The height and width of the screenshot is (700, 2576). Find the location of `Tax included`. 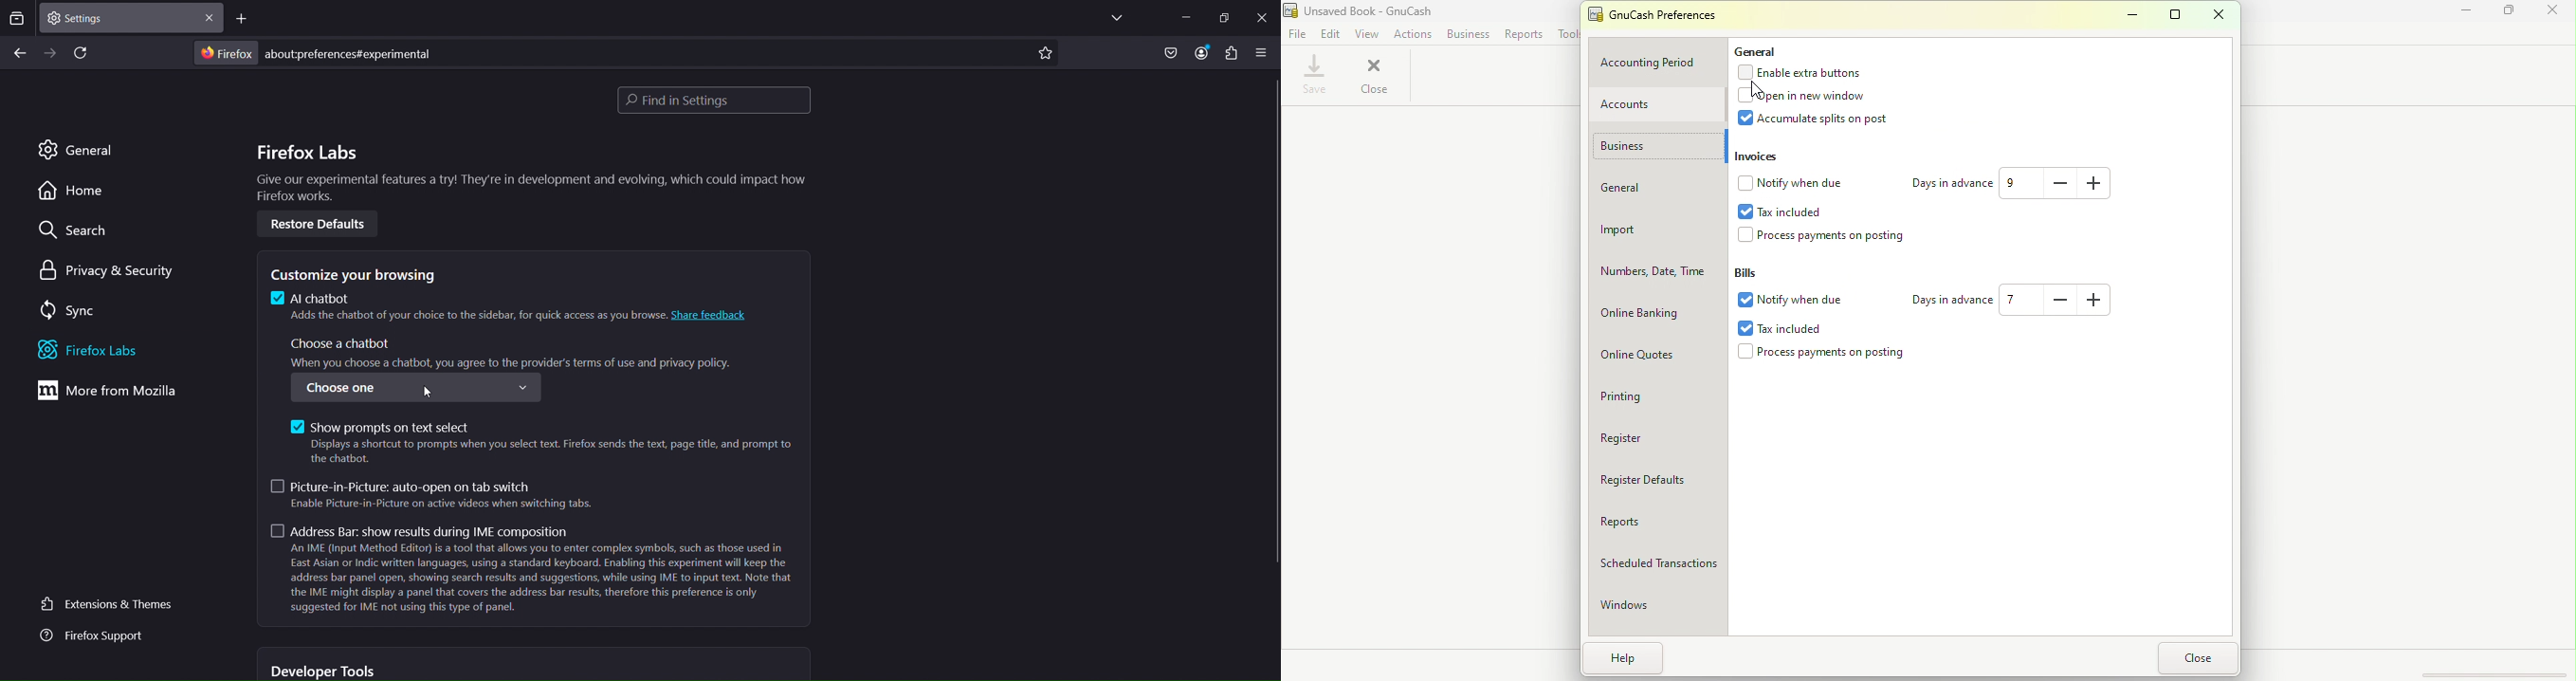

Tax included is located at coordinates (1784, 212).